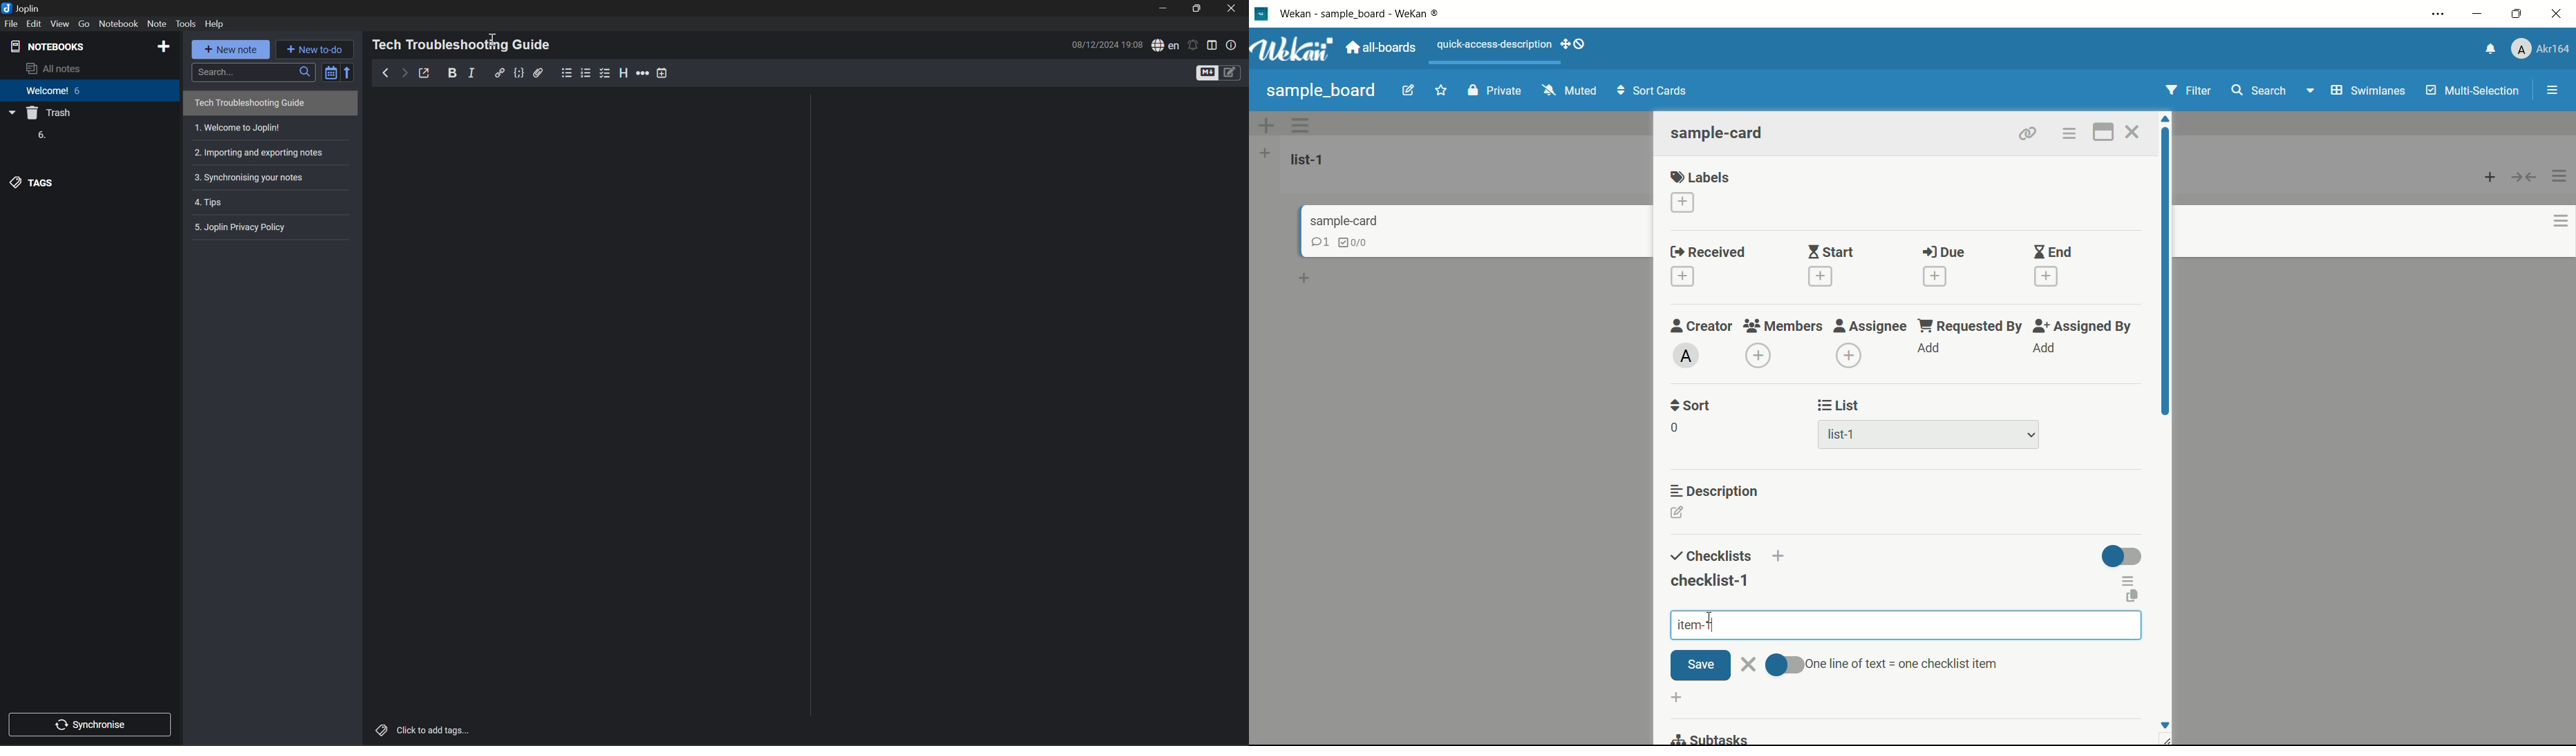  Describe the element at coordinates (1441, 88) in the screenshot. I see `favourite` at that location.